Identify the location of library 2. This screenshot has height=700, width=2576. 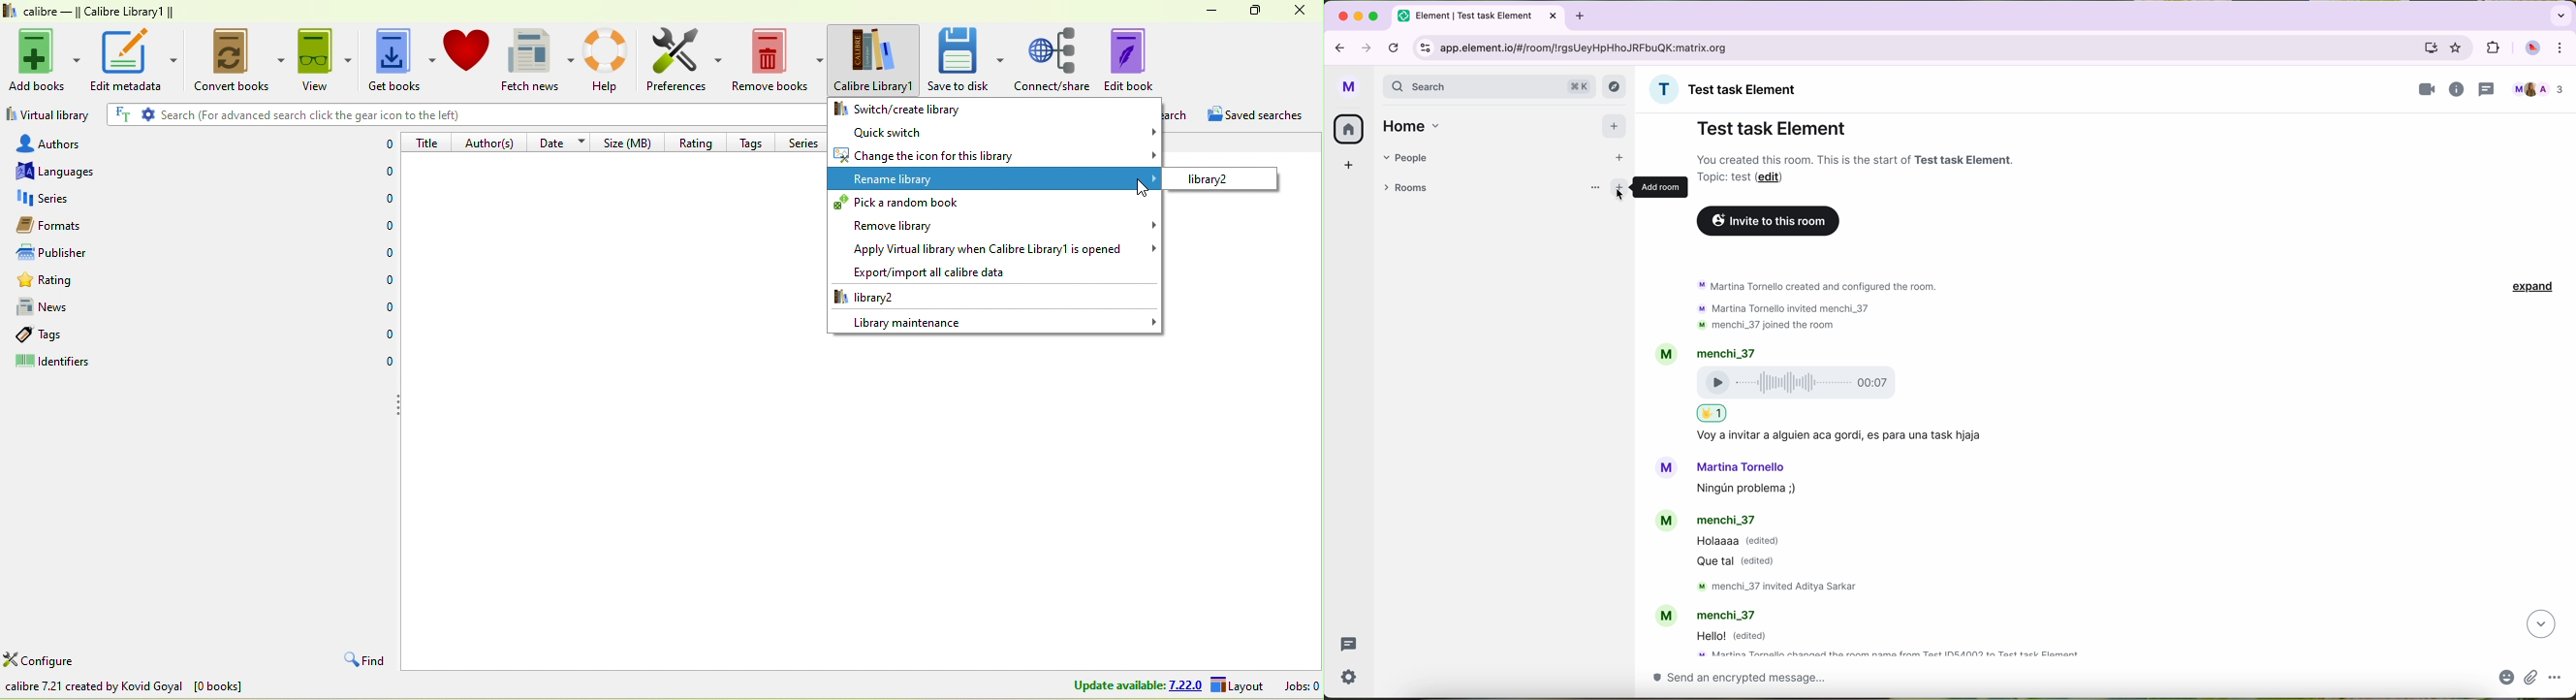
(1220, 178).